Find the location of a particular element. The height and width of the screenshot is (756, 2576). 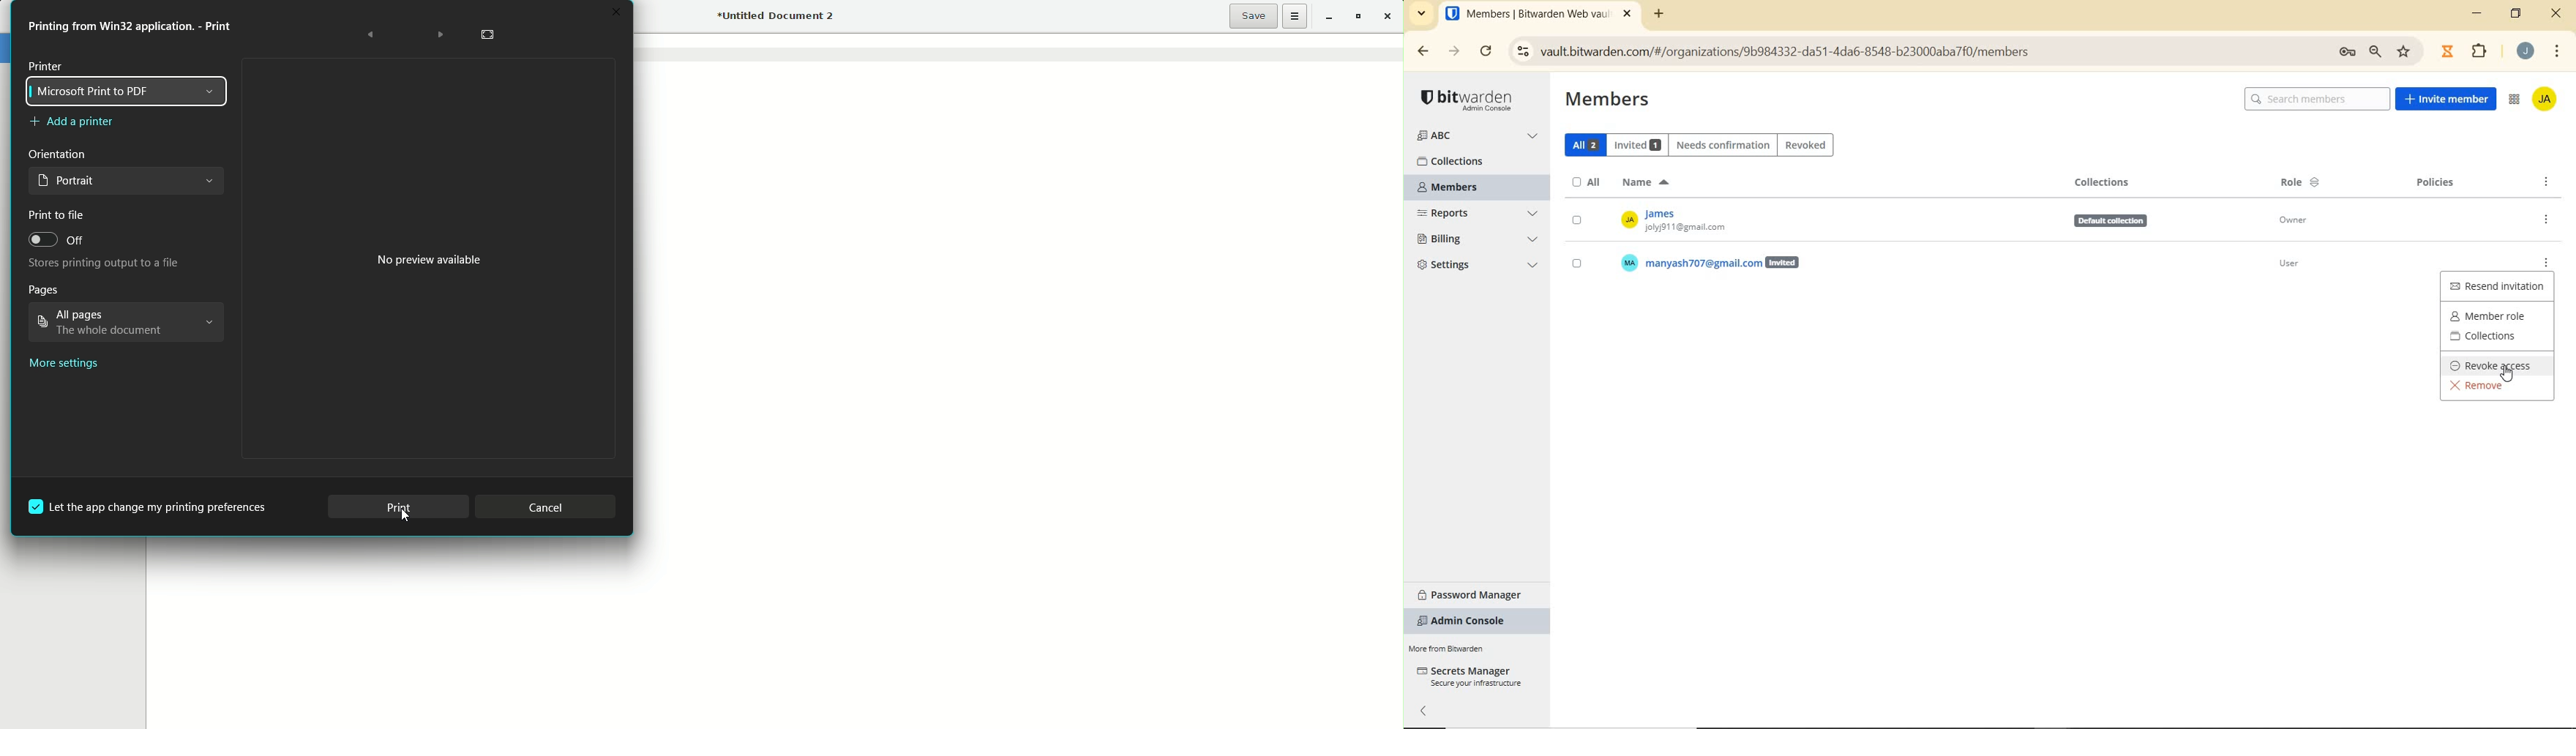

MEMBER ROLE is located at coordinates (2497, 314).